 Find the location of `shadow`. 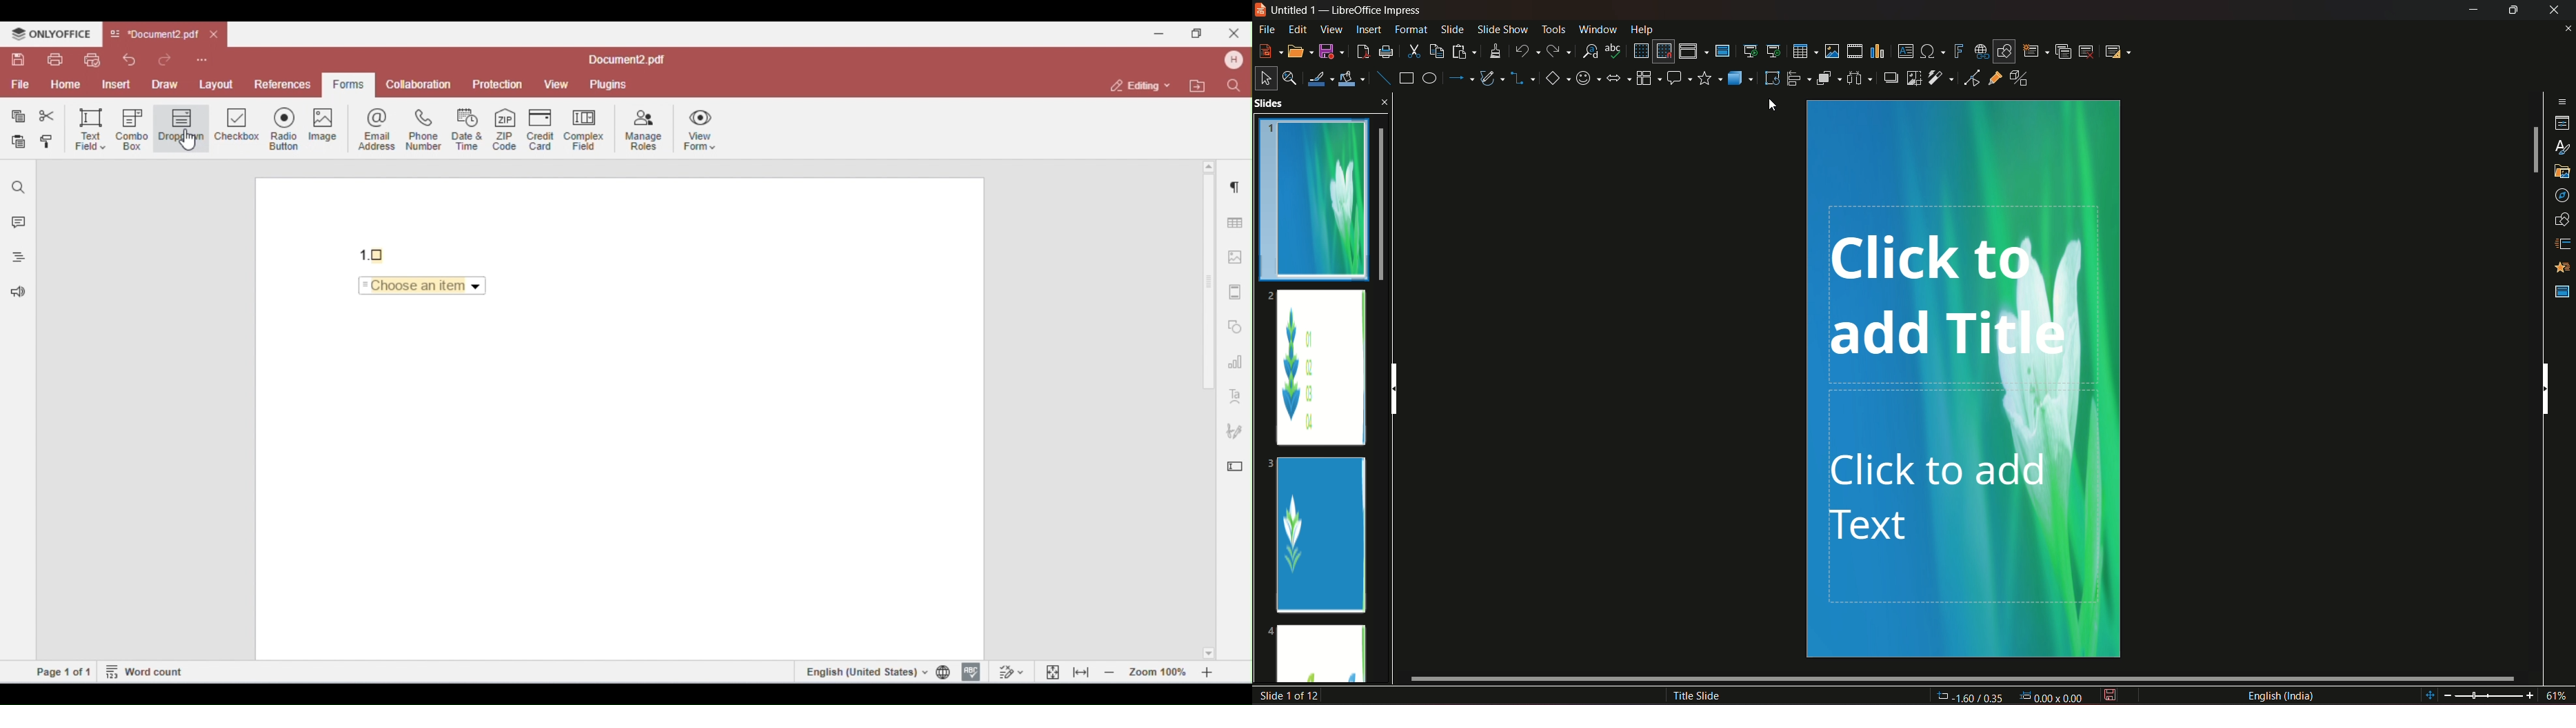

shadow is located at coordinates (1891, 78).